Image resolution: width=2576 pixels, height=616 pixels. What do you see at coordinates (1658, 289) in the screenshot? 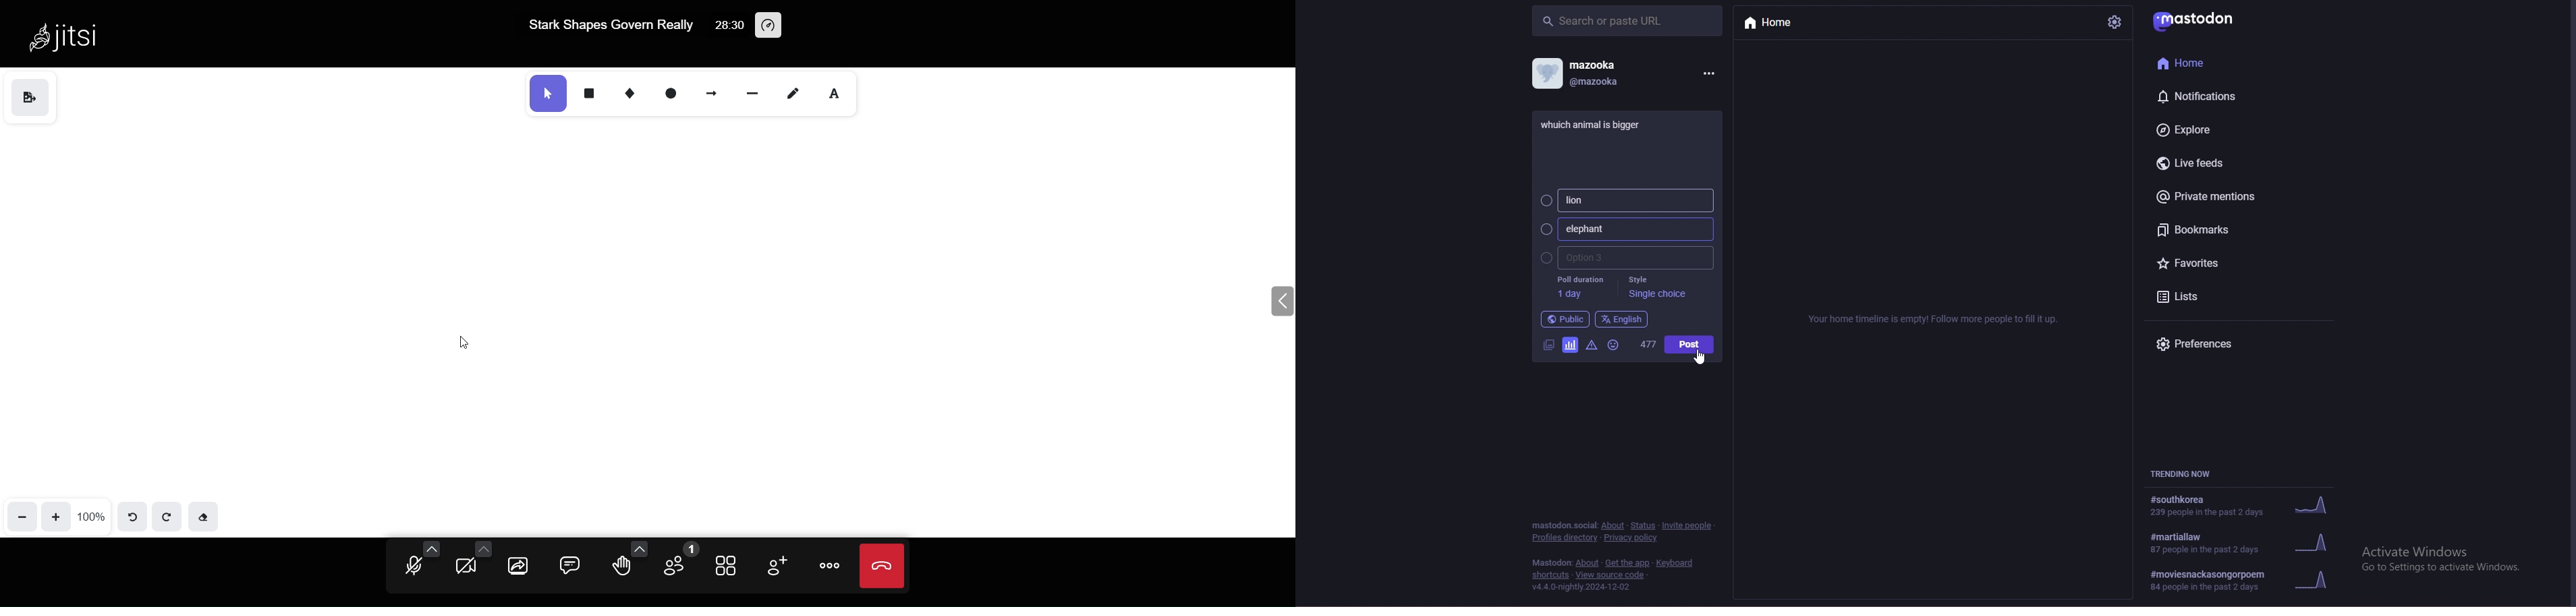
I see `style` at bounding box center [1658, 289].